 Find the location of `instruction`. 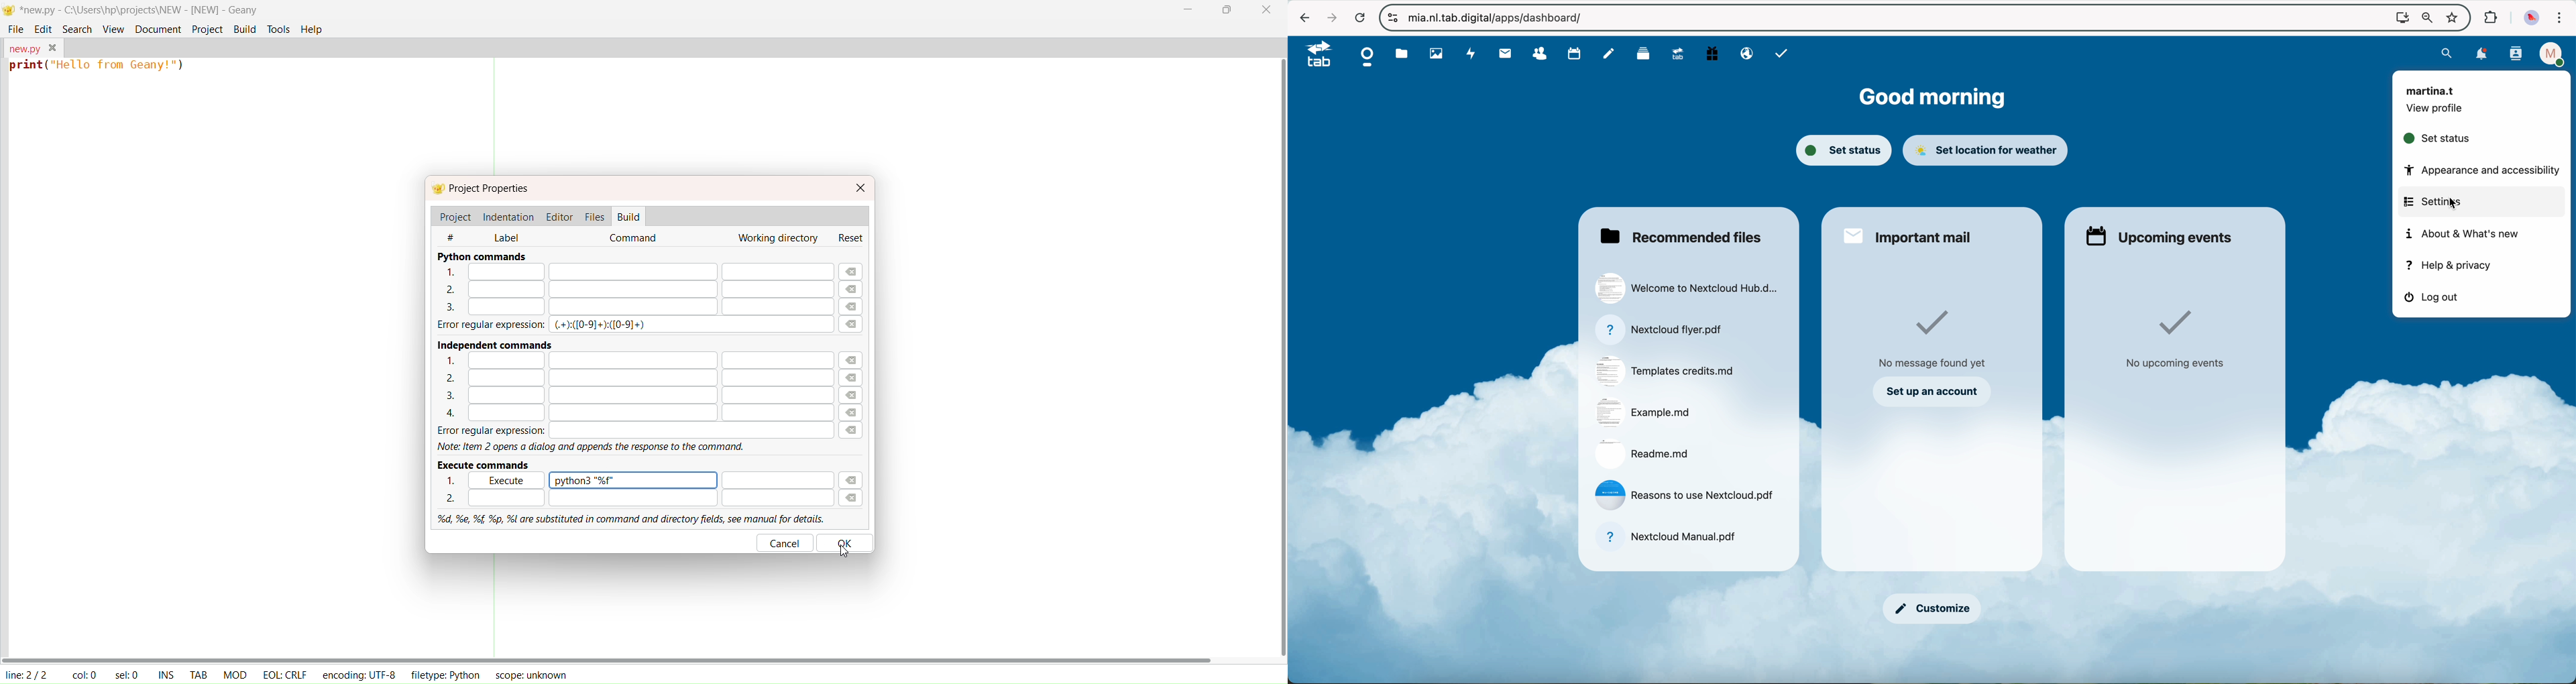

instruction is located at coordinates (594, 447).